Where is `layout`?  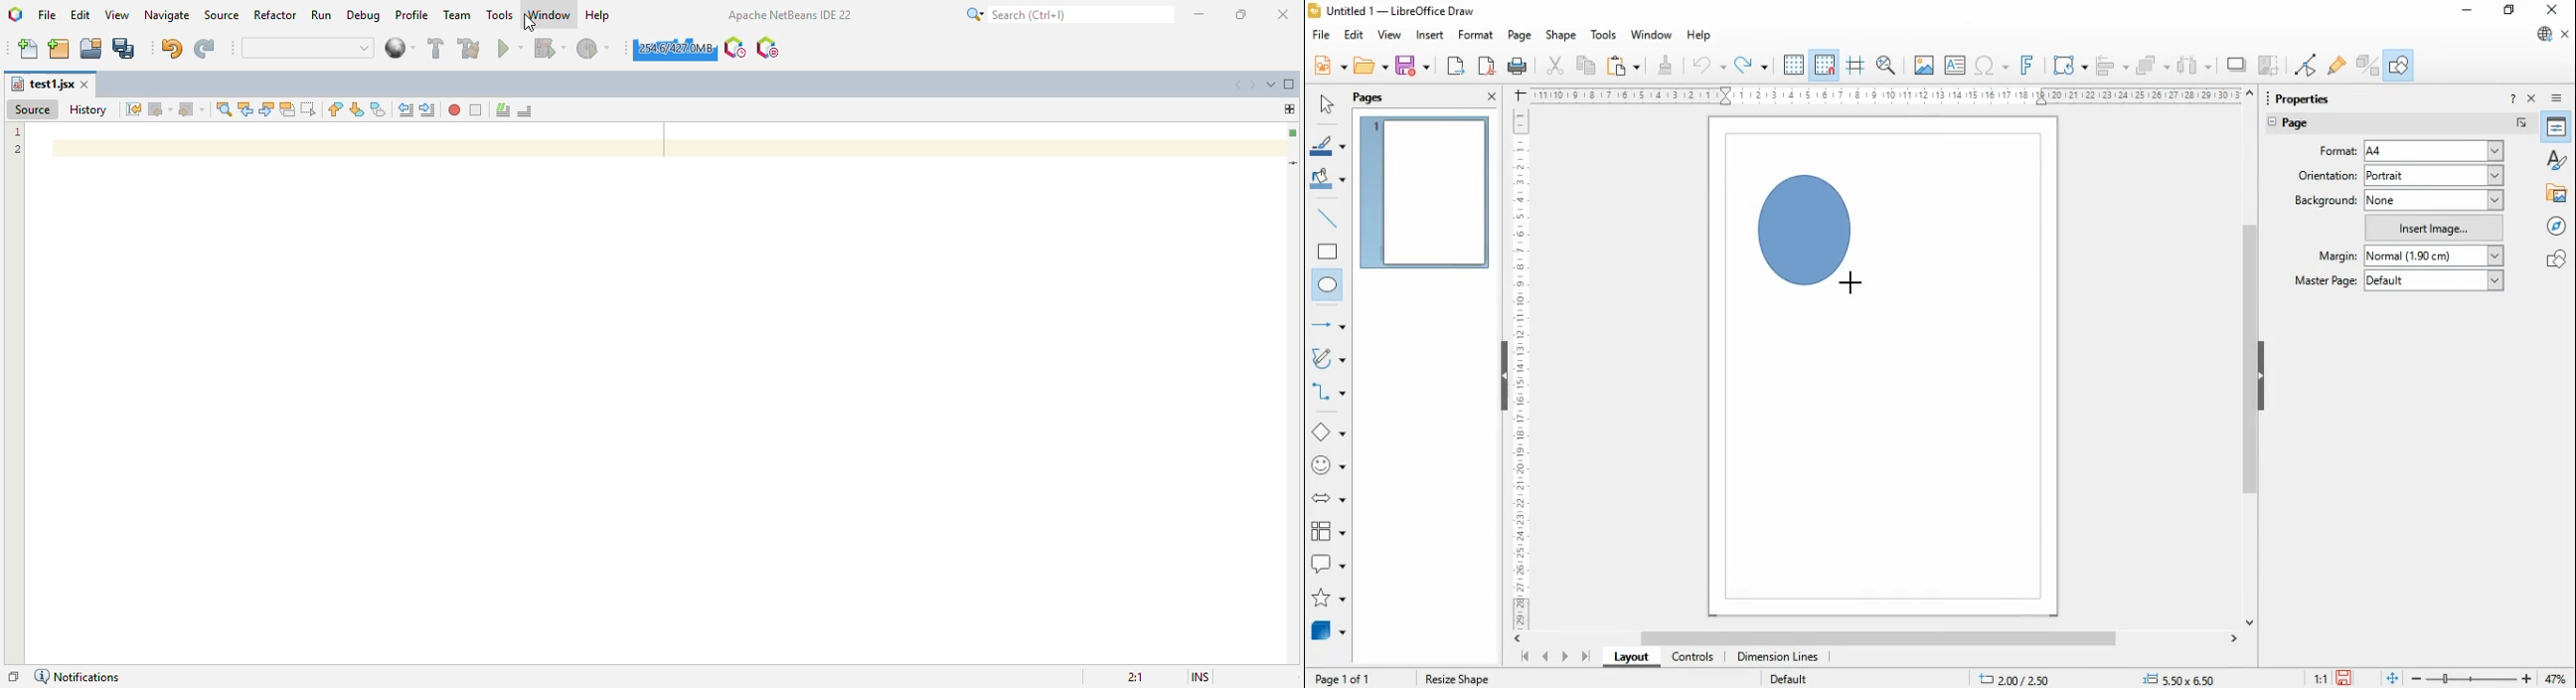
layout is located at coordinates (1630, 656).